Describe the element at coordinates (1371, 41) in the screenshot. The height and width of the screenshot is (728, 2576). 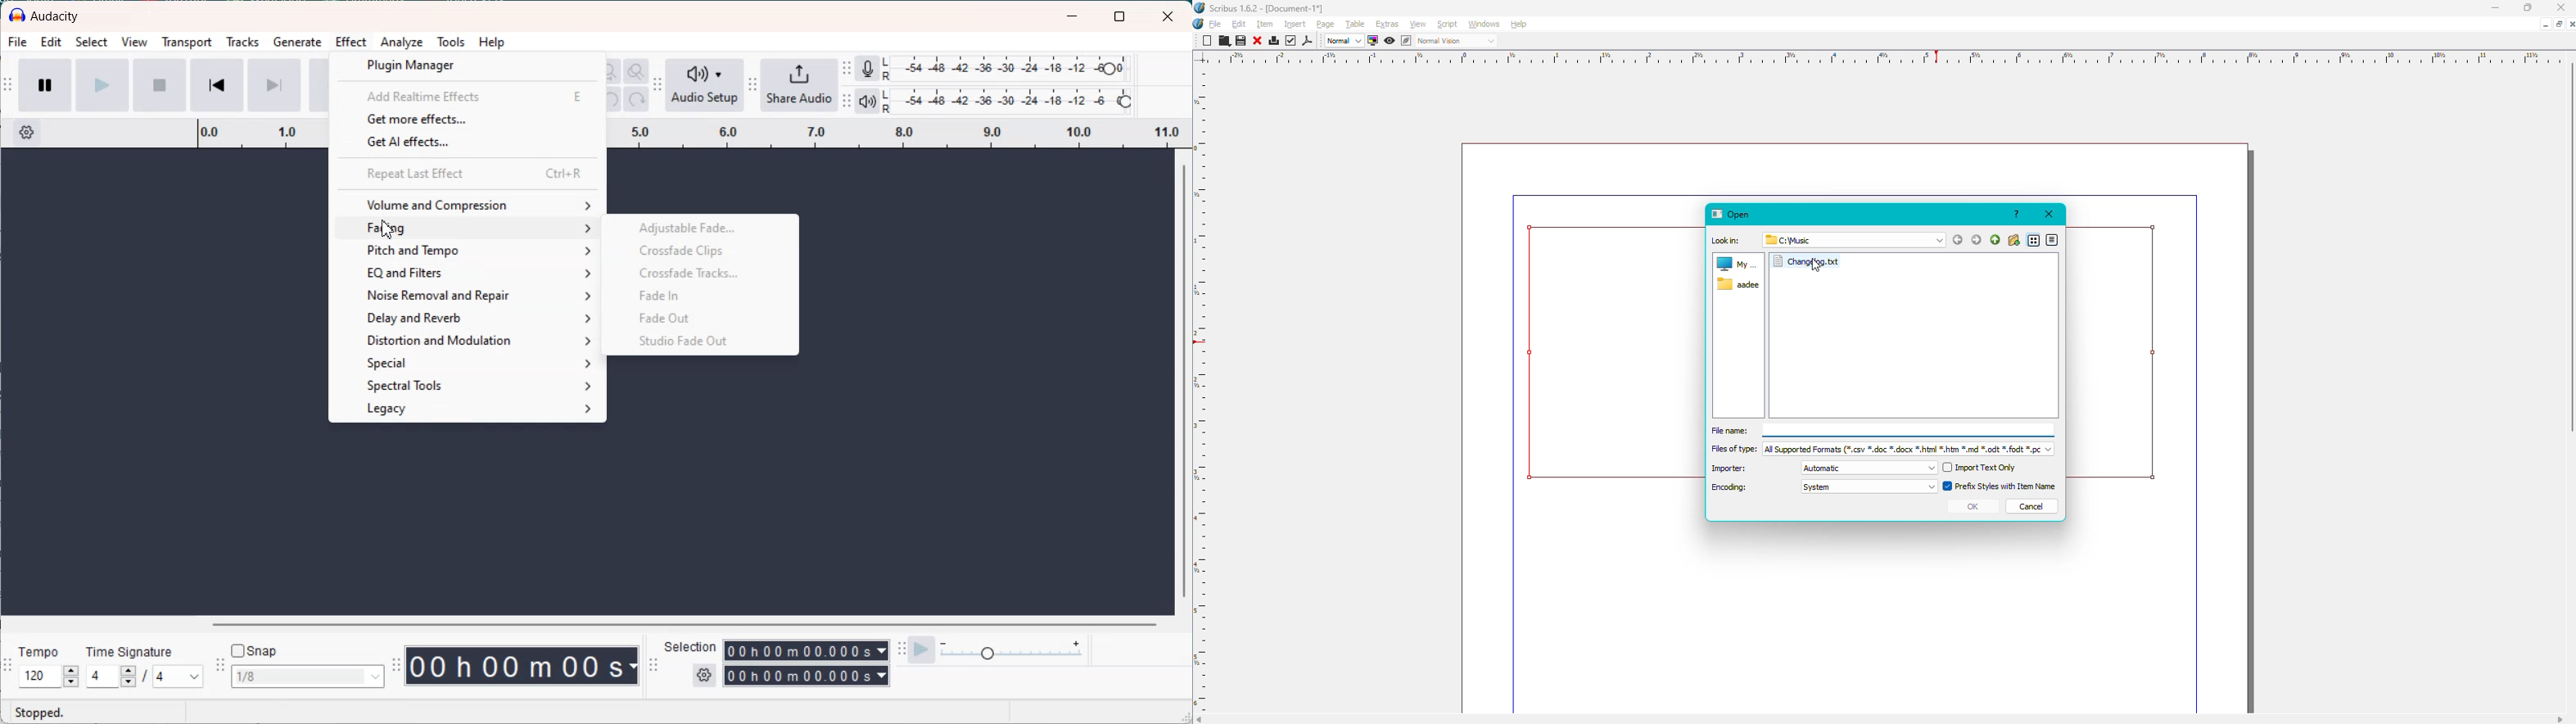
I see `Display` at that location.